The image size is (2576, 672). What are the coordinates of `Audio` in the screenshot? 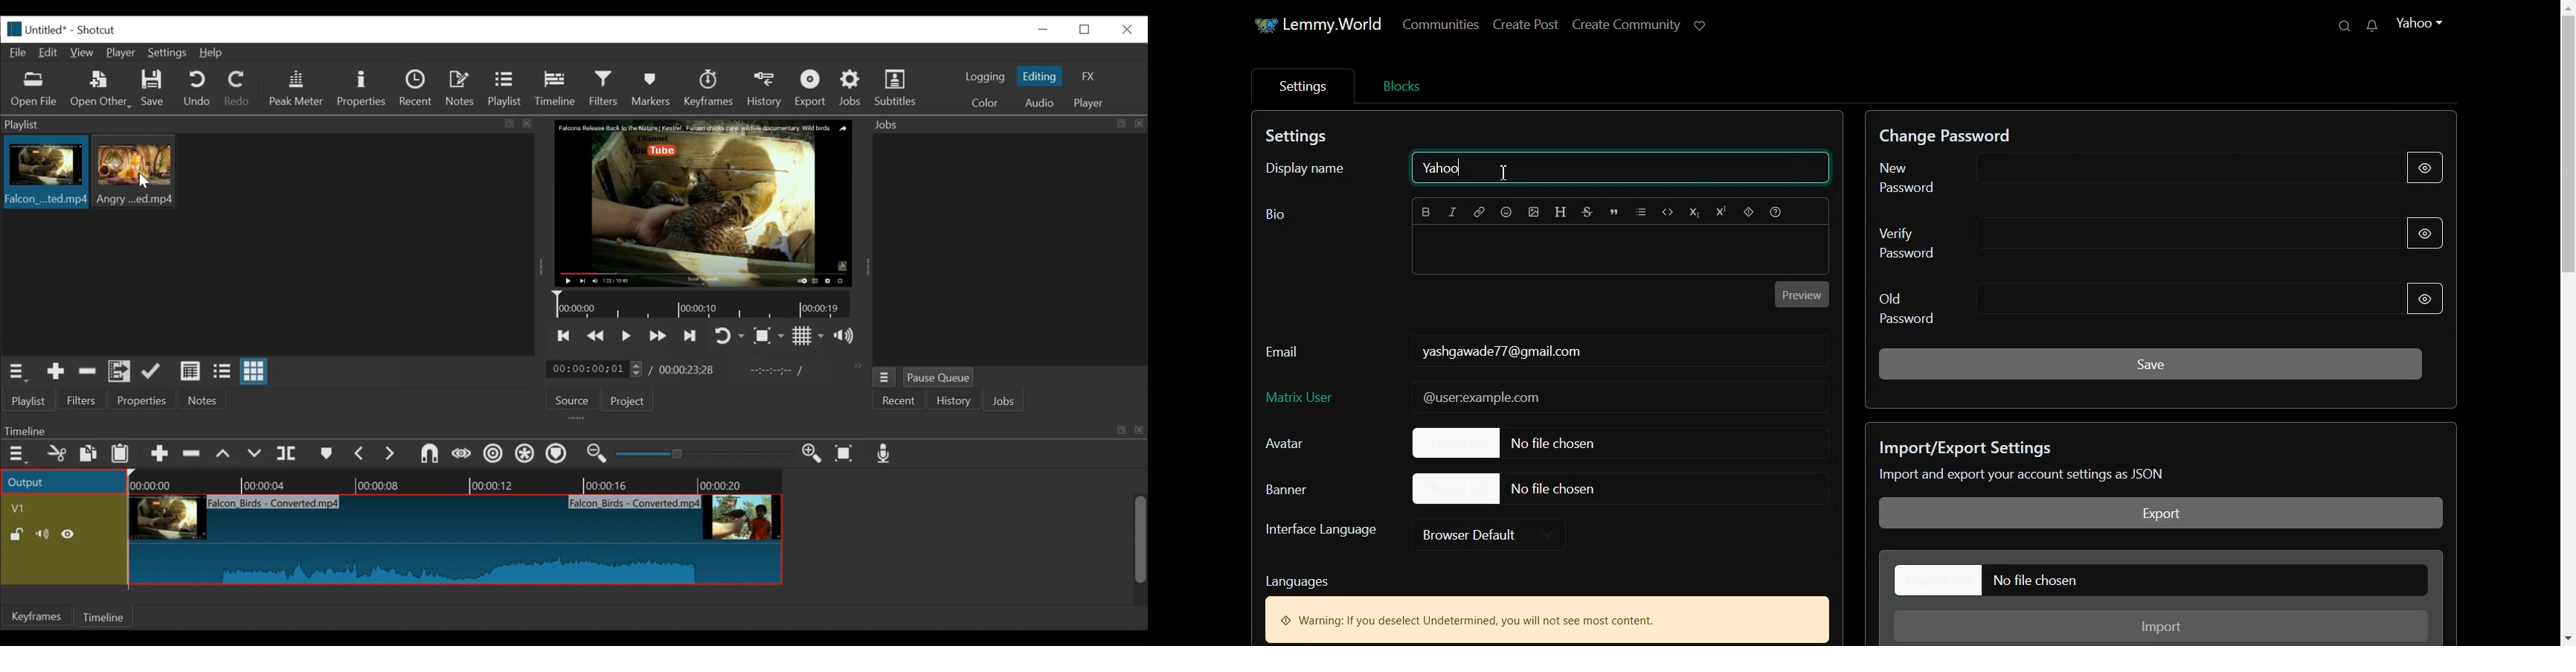 It's located at (1038, 103).